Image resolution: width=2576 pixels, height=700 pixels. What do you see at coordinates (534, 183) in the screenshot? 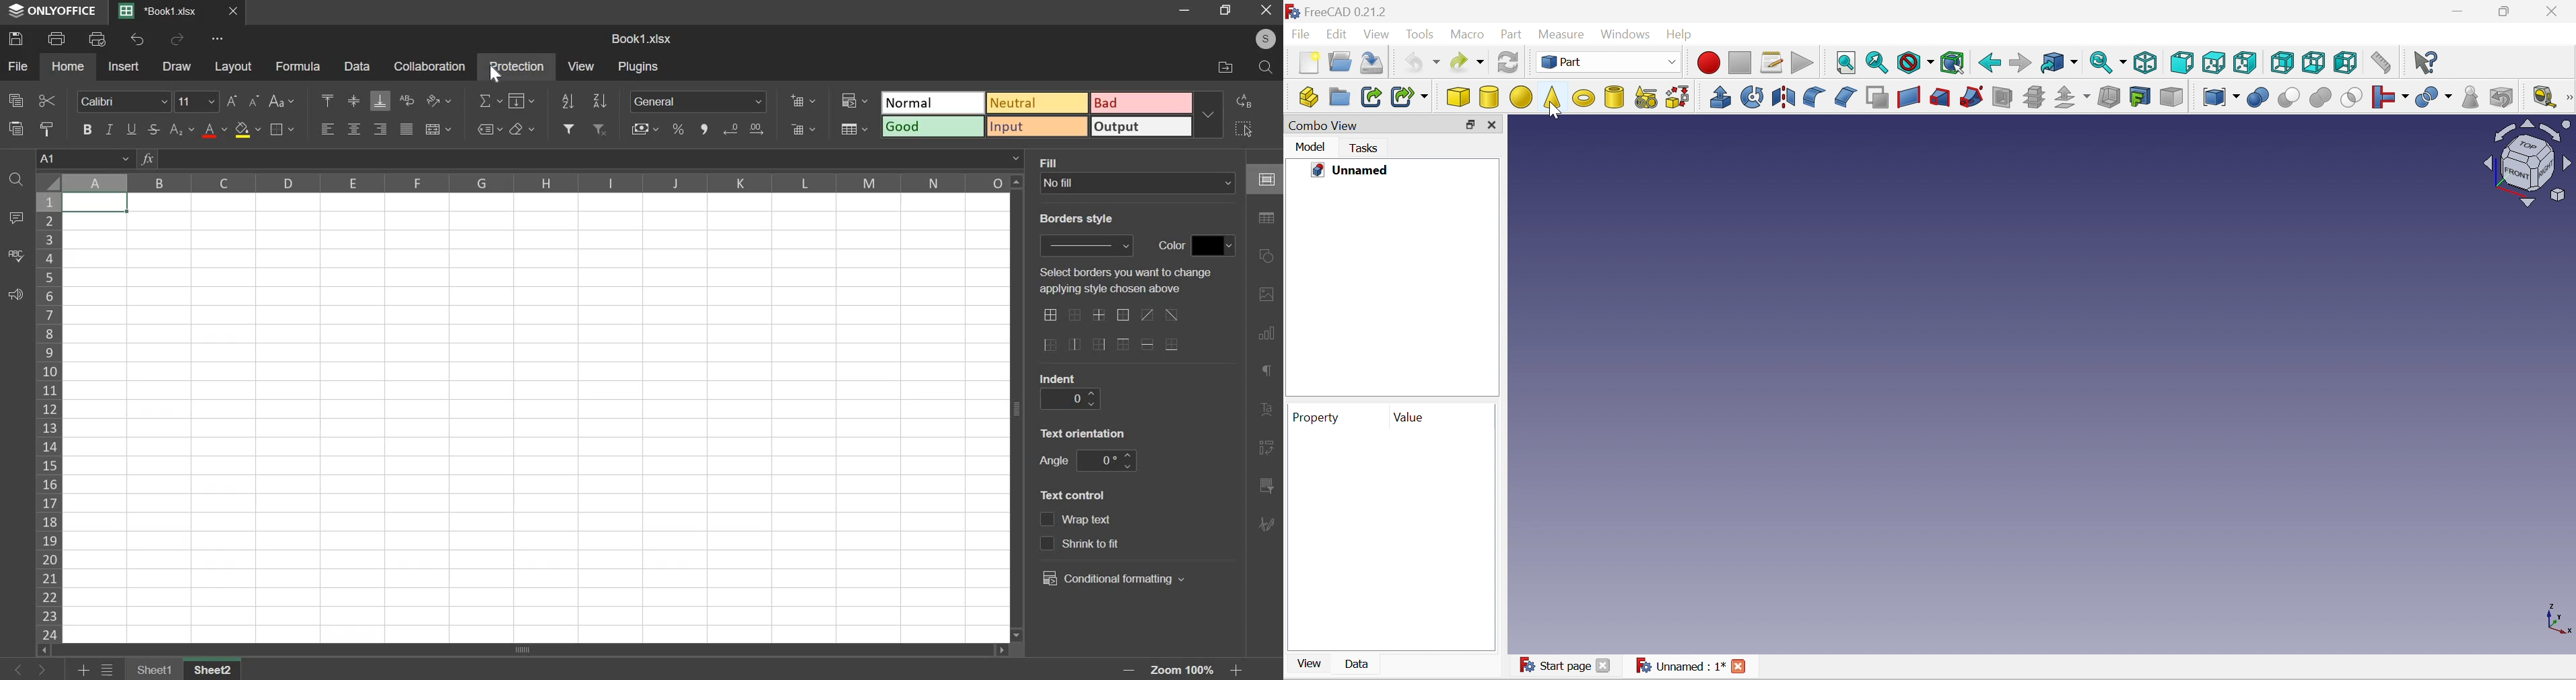
I see `column` at bounding box center [534, 183].